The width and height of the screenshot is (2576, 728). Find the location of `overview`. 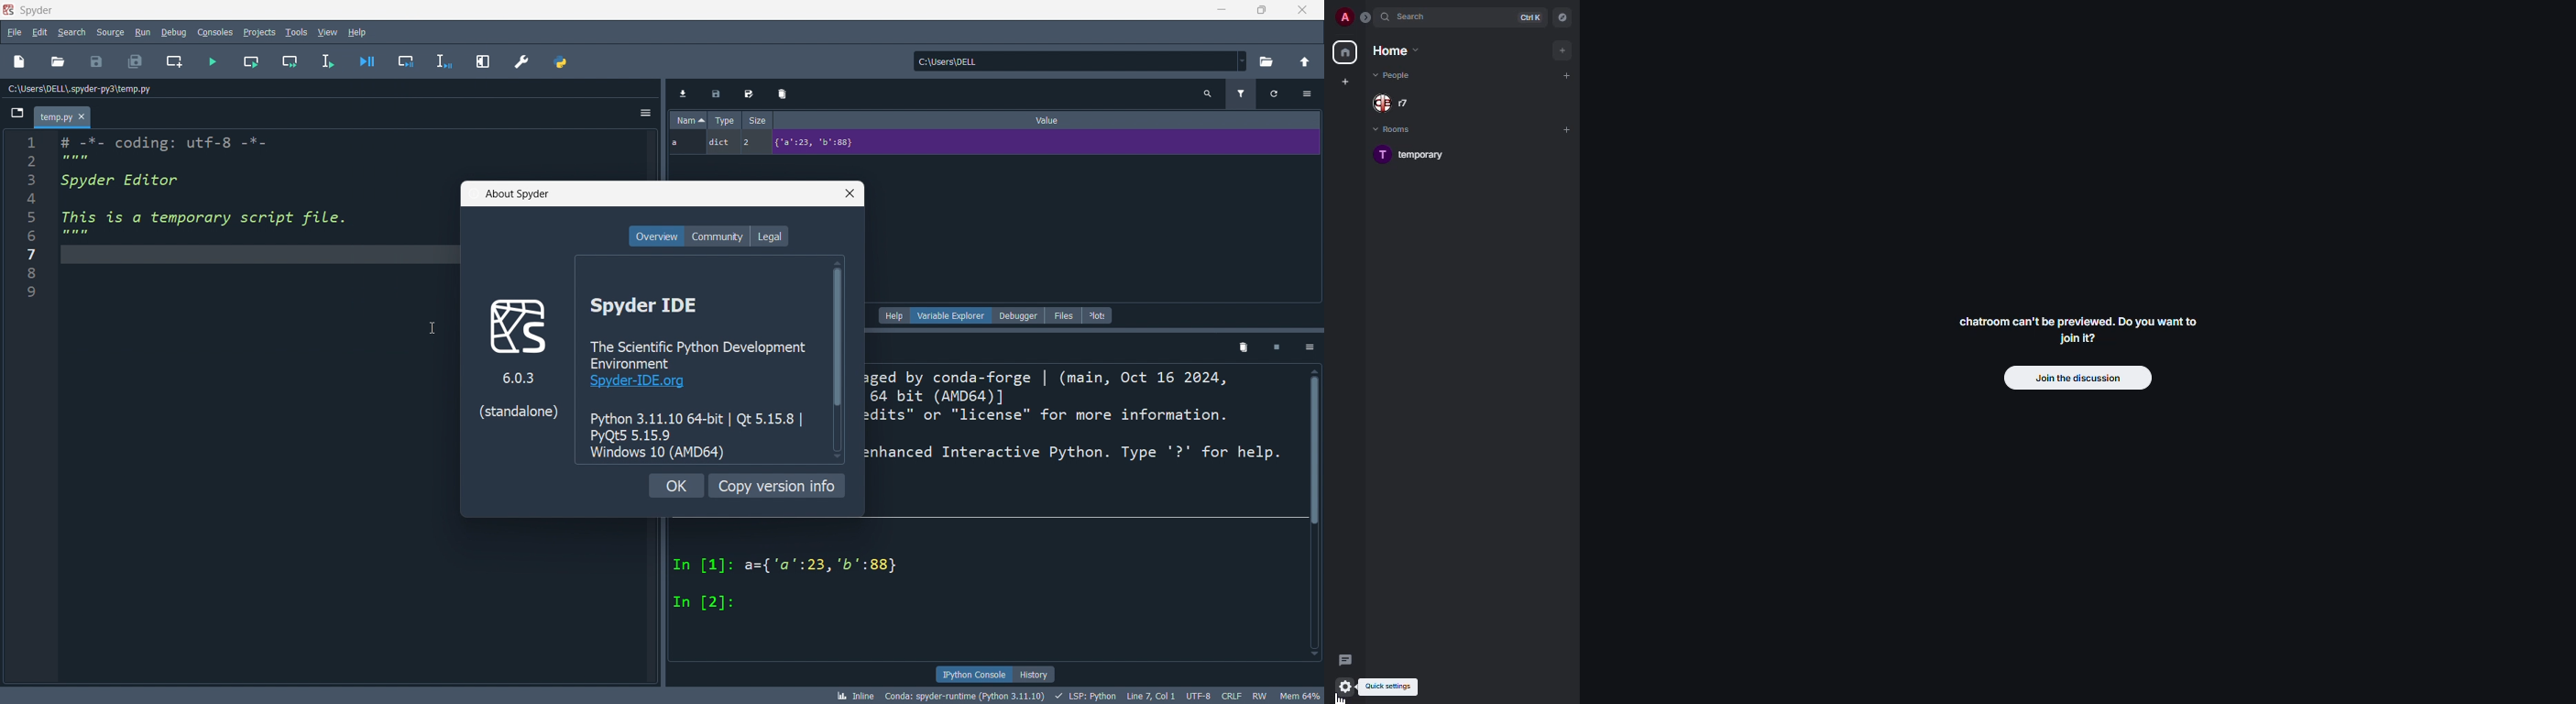

overview is located at coordinates (657, 236).